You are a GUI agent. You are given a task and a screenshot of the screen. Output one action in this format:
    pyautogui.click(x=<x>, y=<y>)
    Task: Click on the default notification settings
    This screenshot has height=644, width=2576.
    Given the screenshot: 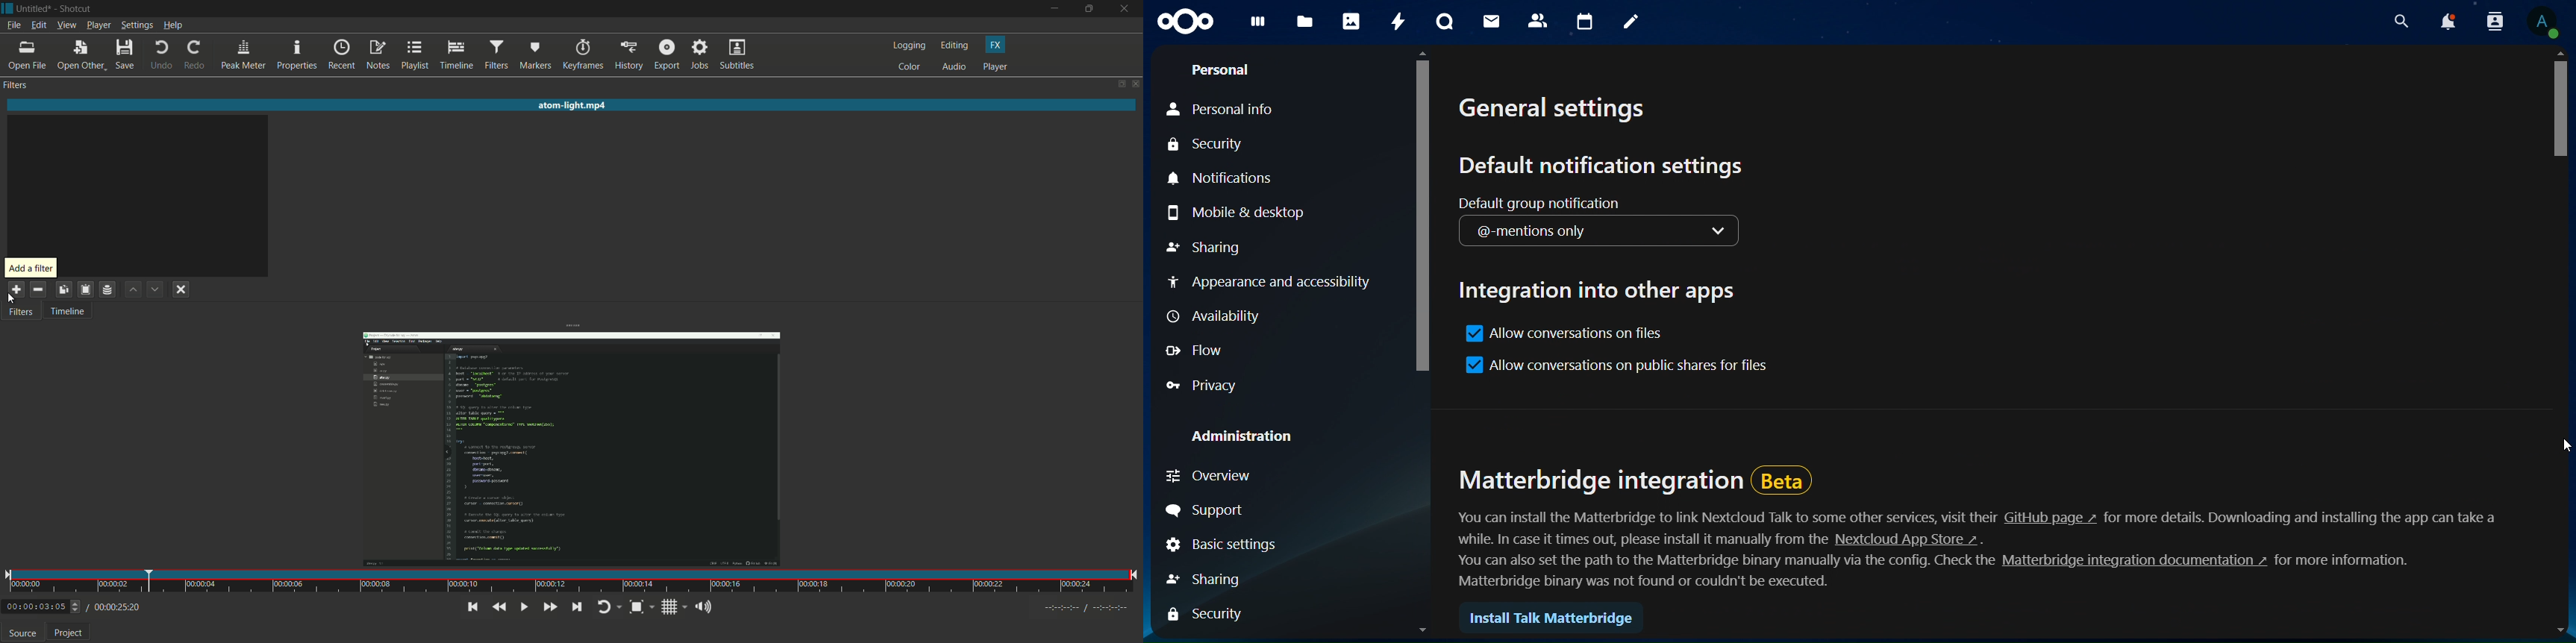 What is the action you would take?
    pyautogui.click(x=1602, y=167)
    